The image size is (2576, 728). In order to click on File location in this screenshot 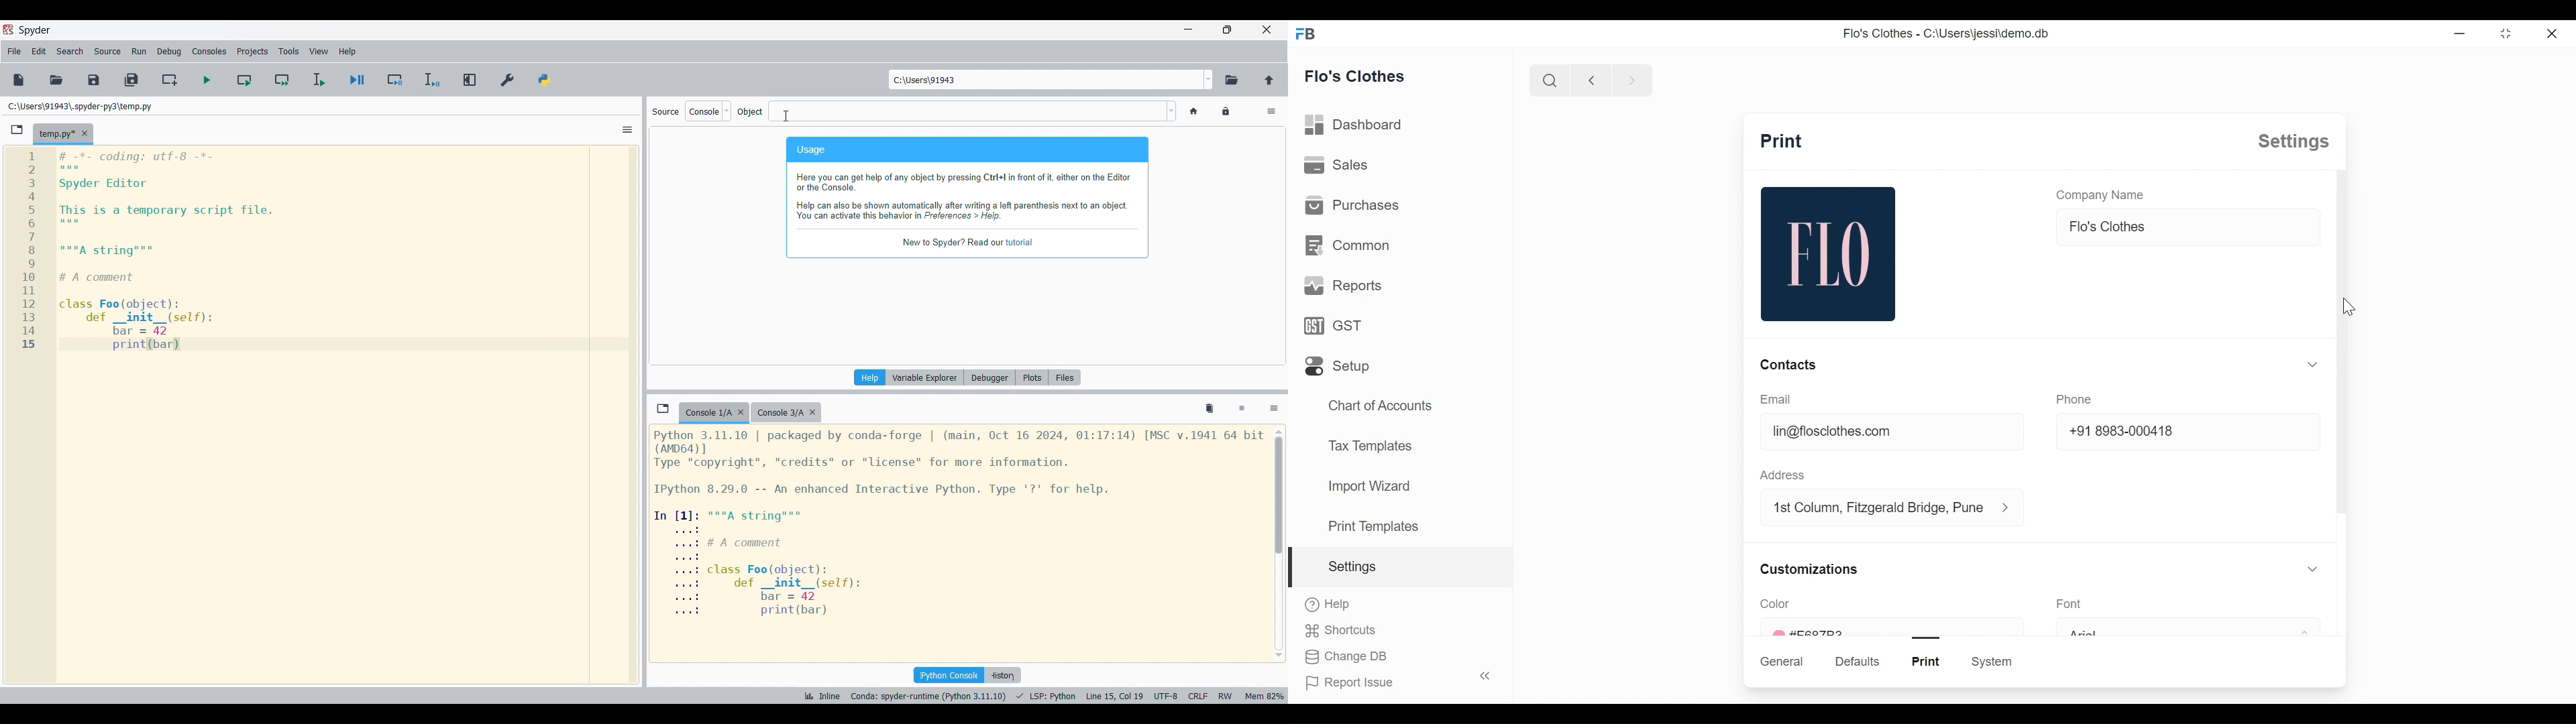, I will do `click(80, 107)`.